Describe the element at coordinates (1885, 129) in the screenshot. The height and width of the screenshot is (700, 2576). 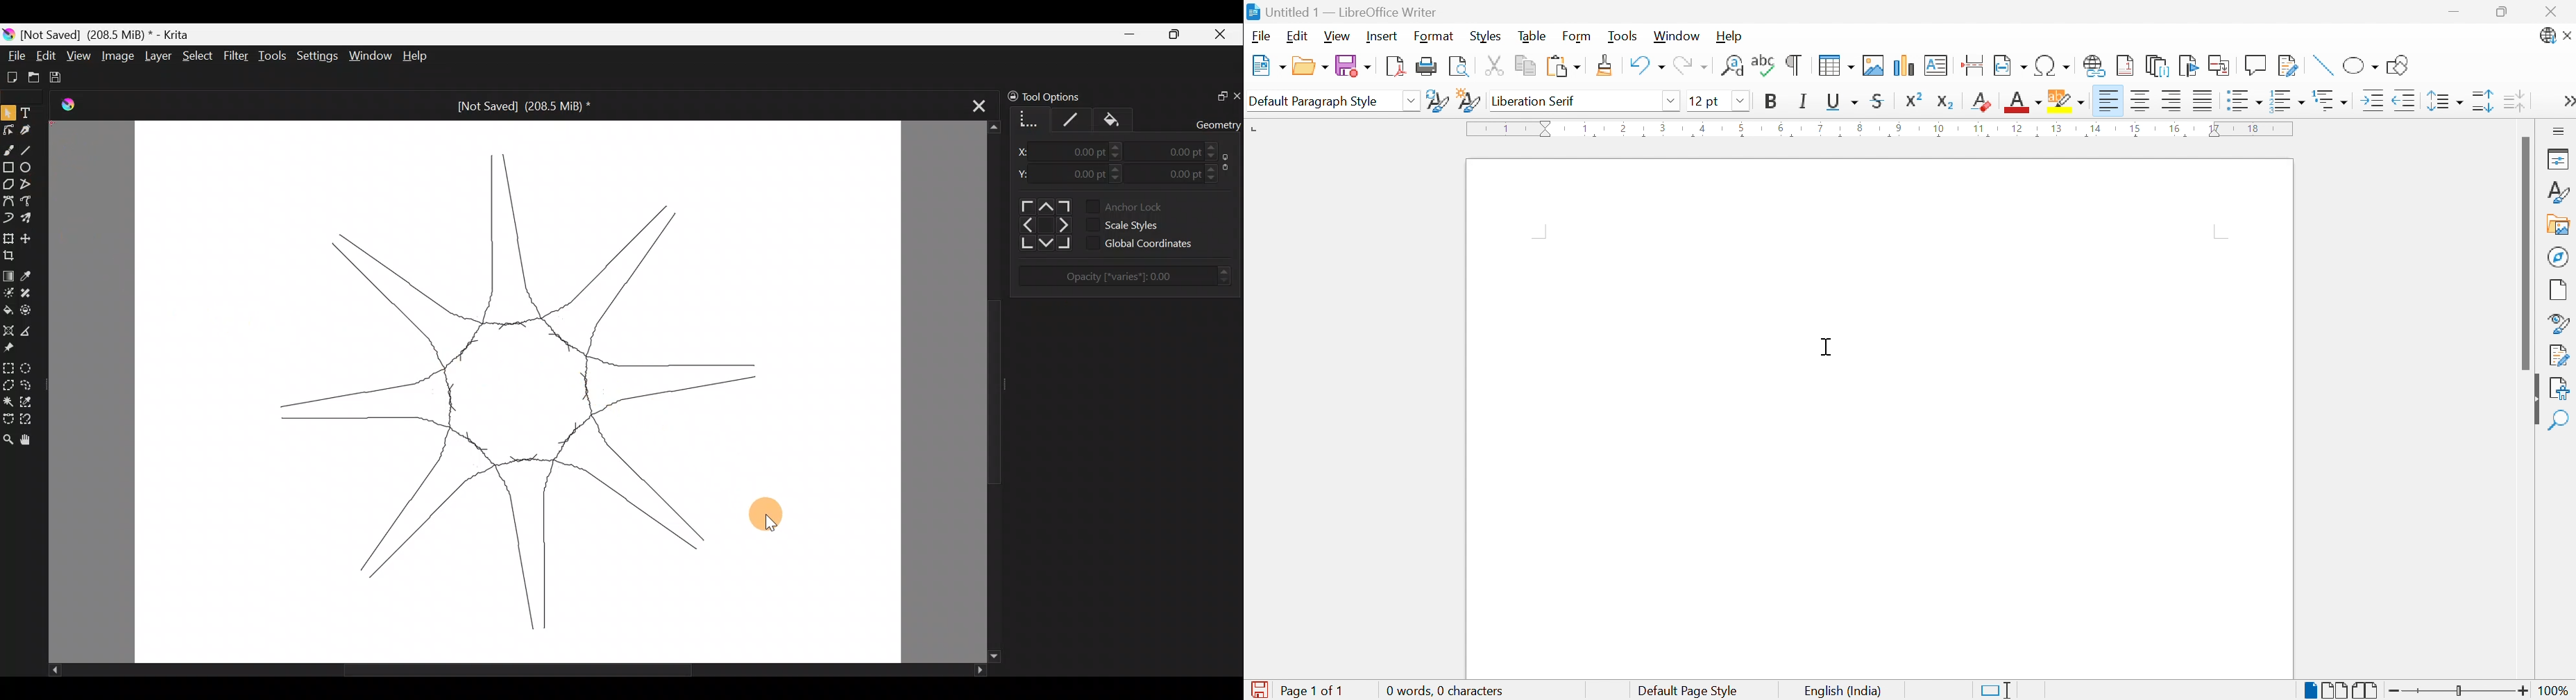
I see `Ruler` at that location.